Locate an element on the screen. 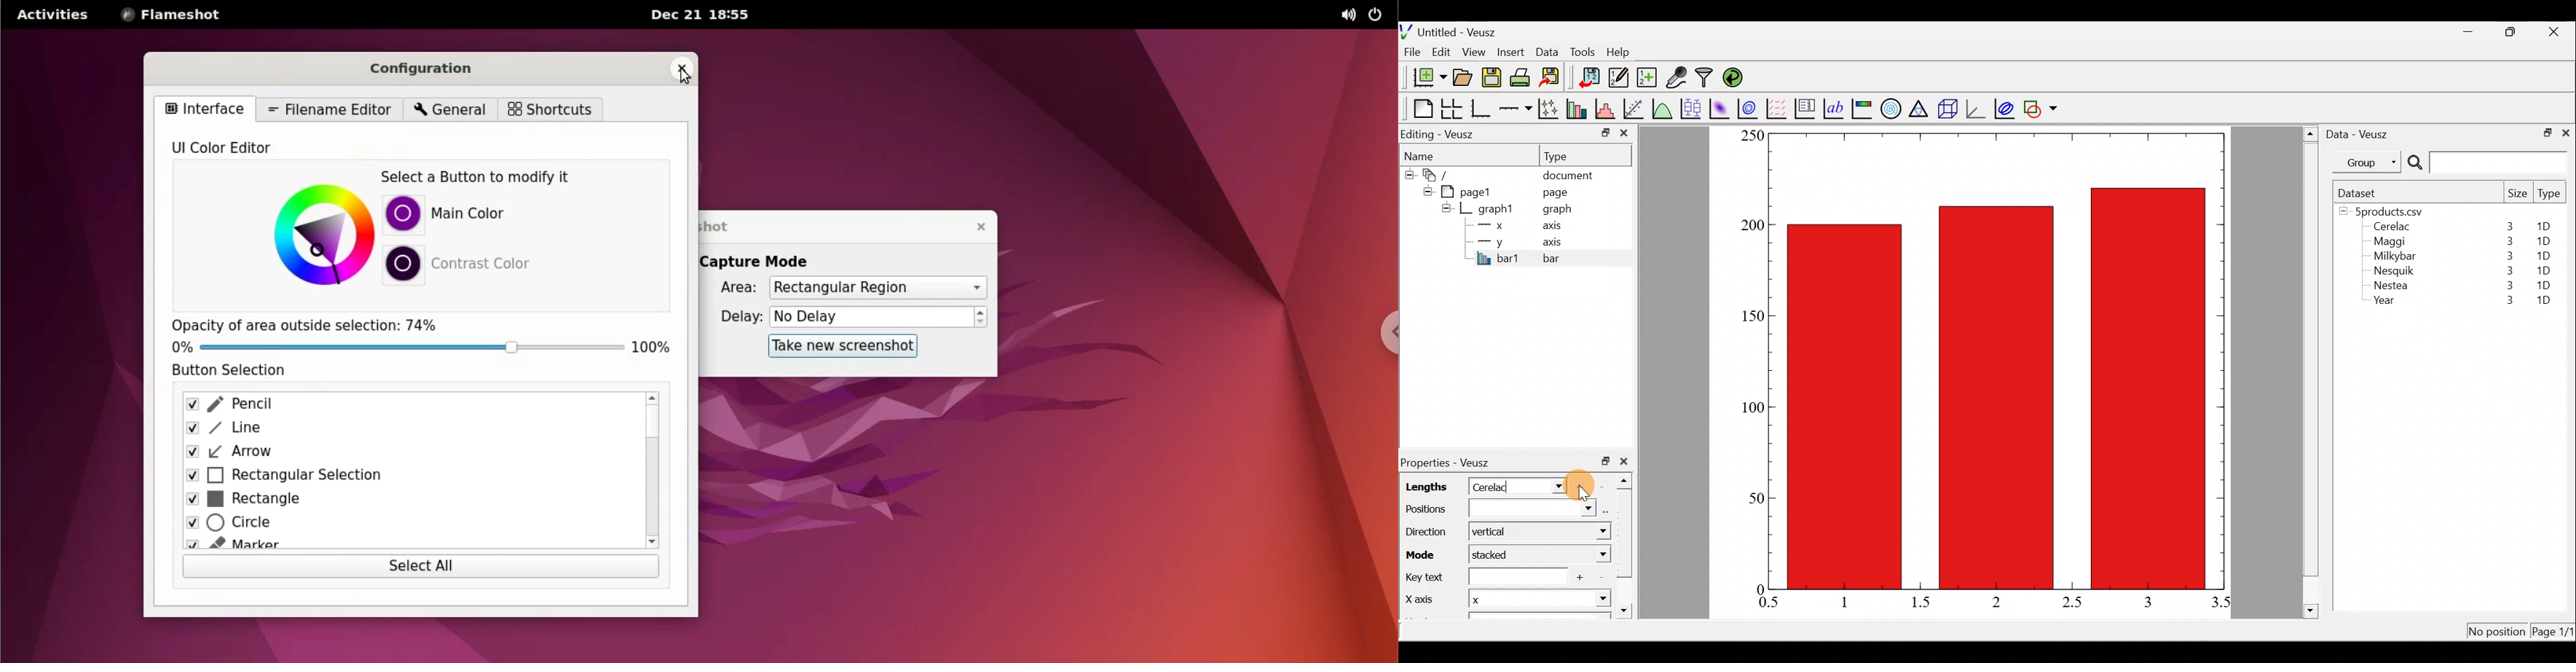 The width and height of the screenshot is (2576, 672). bar1 is located at coordinates (1498, 258).